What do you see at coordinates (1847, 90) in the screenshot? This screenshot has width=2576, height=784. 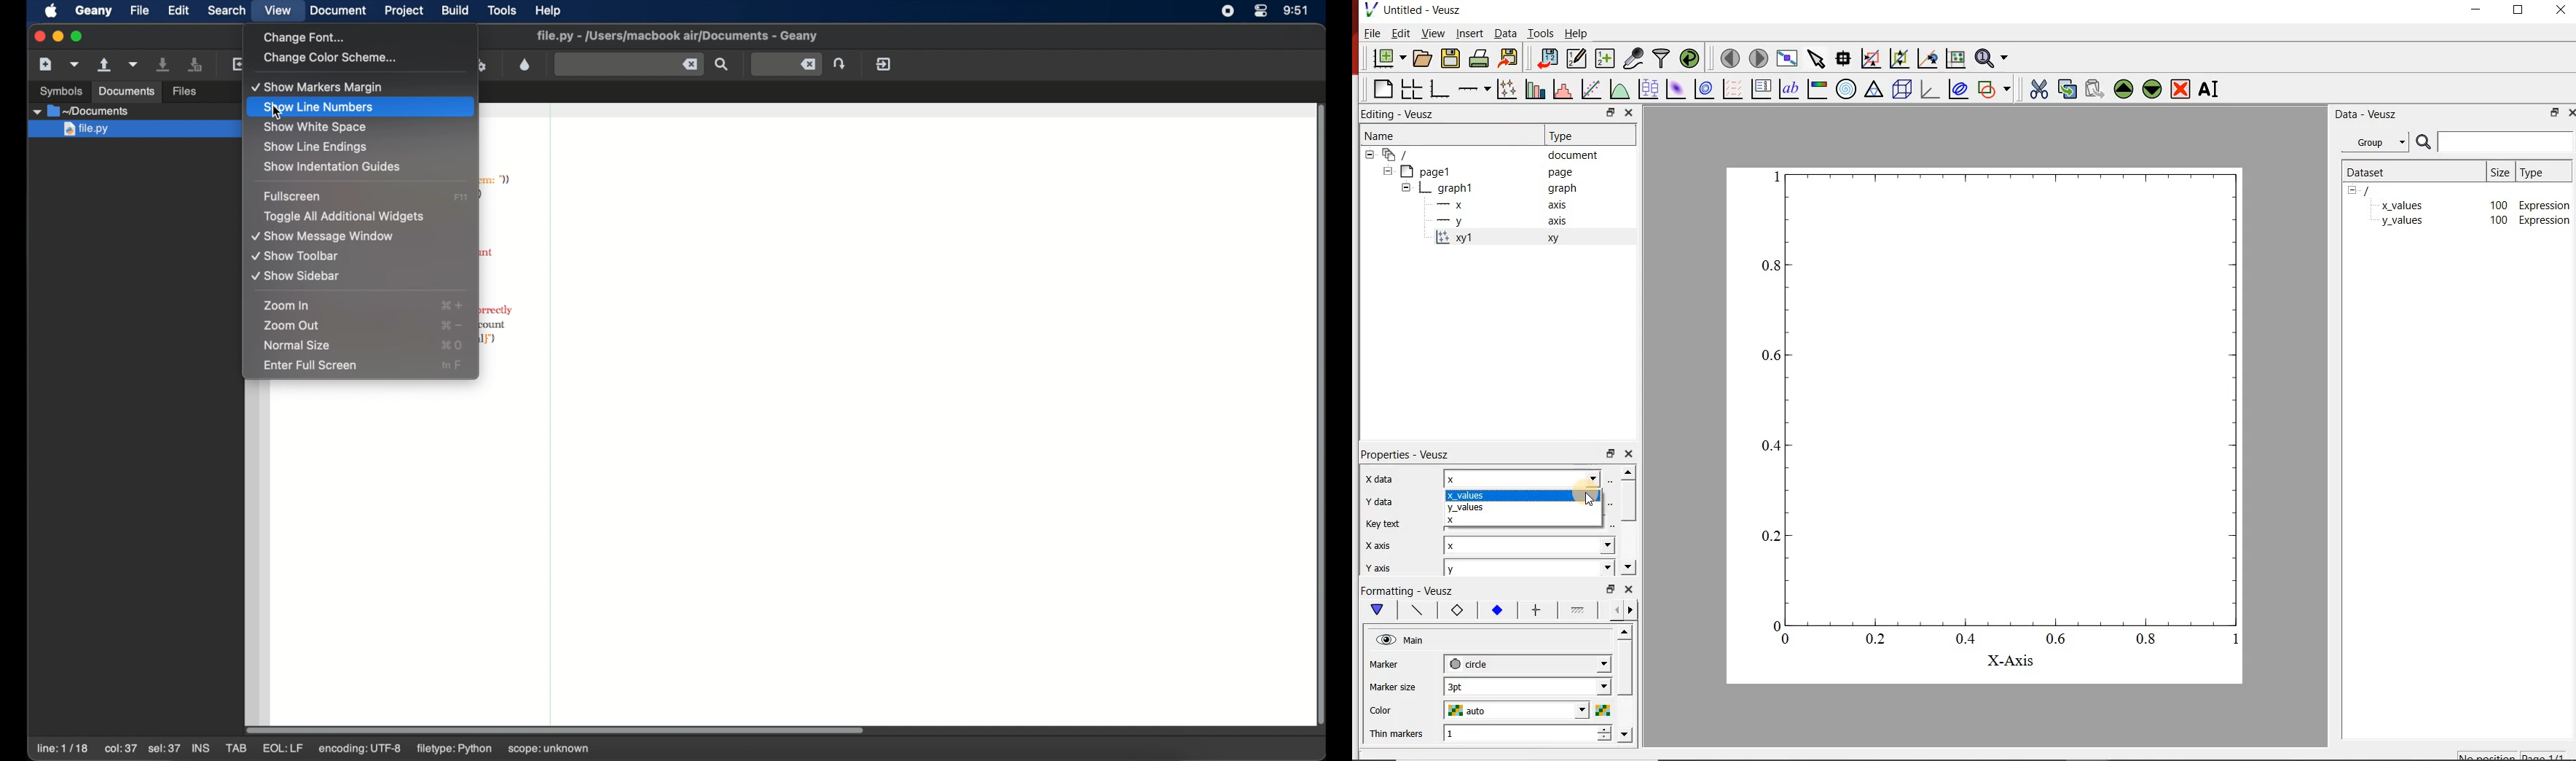 I see `polar graph` at bounding box center [1847, 90].